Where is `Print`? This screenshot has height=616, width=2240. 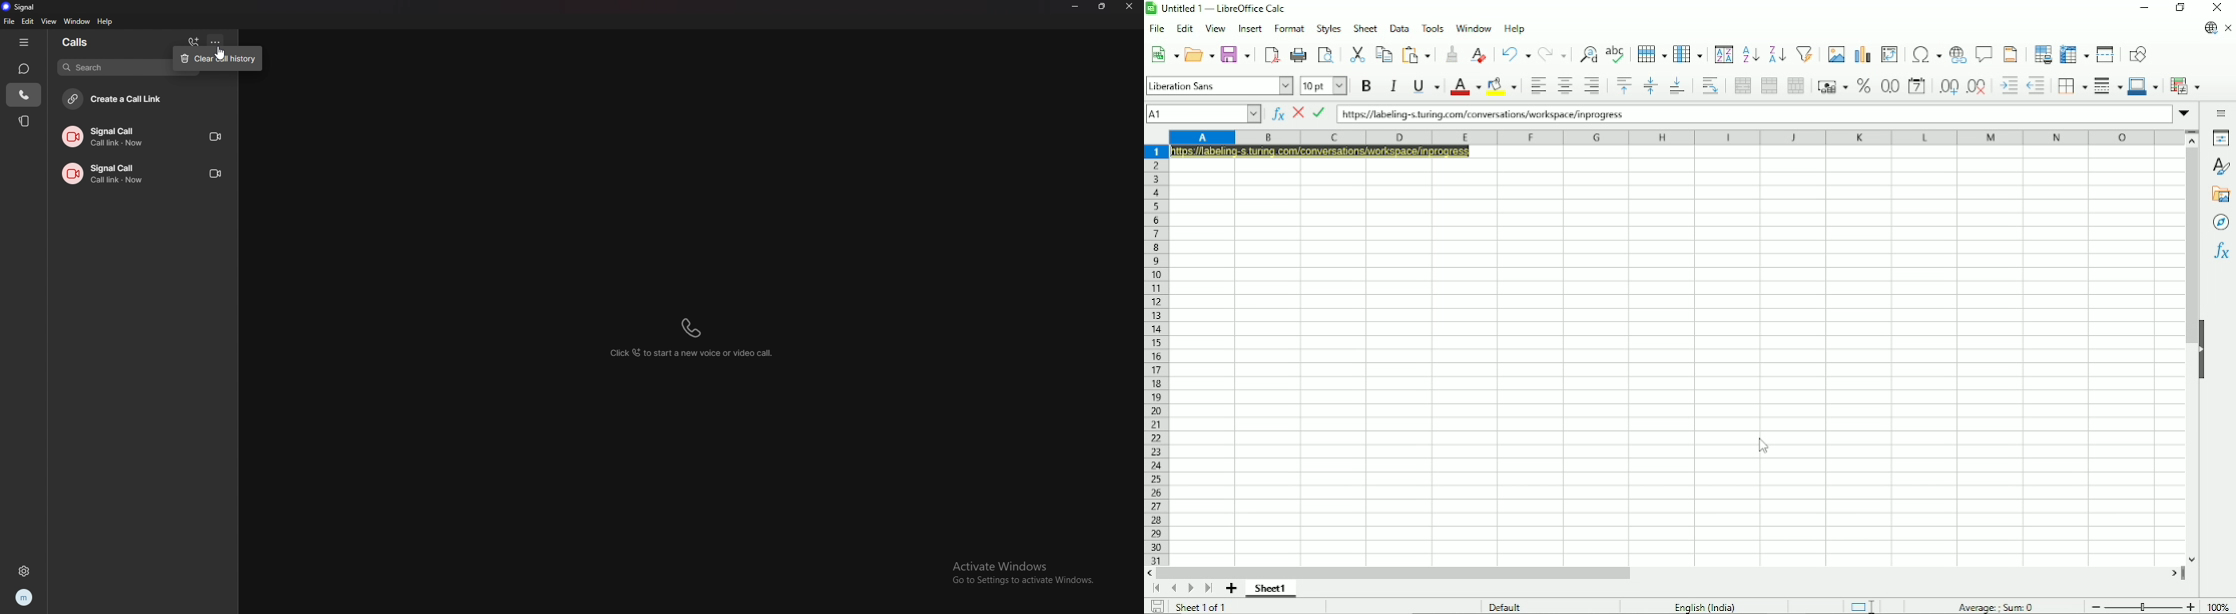
Print is located at coordinates (1298, 55).